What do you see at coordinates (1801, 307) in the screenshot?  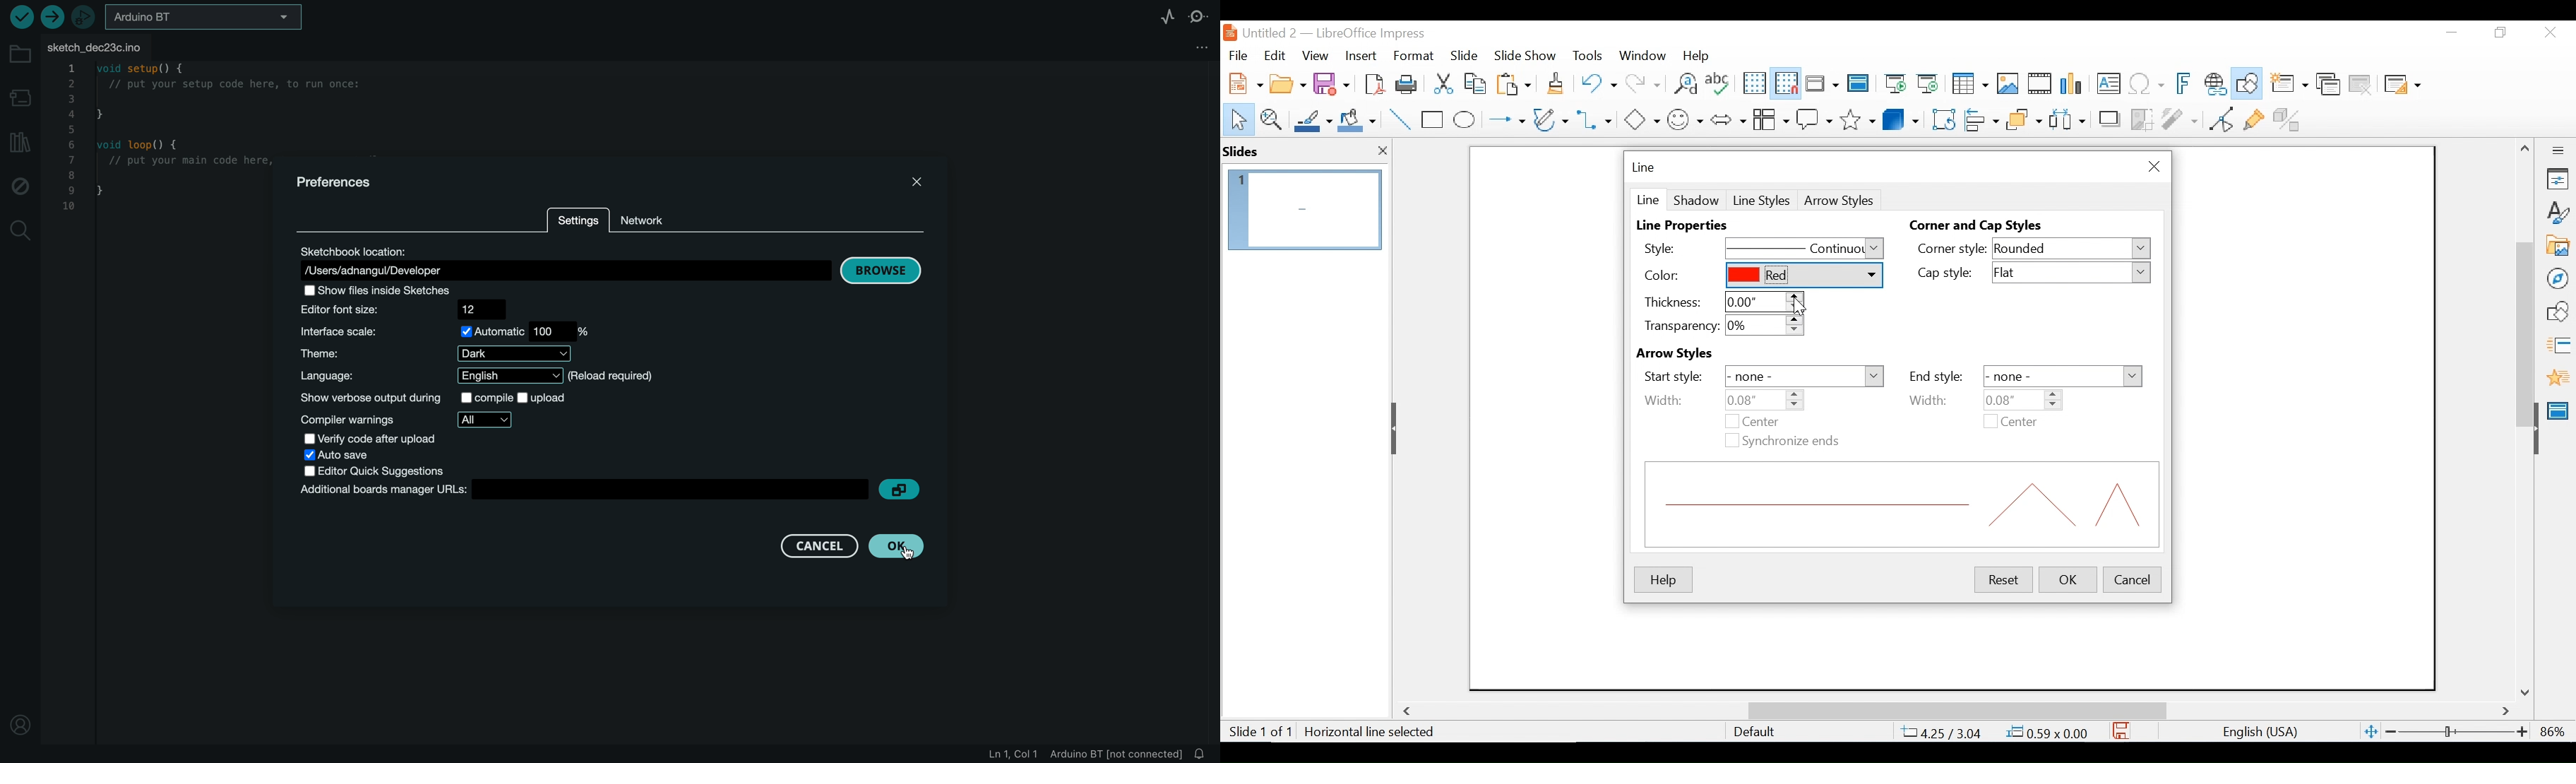 I see `Cursor` at bounding box center [1801, 307].